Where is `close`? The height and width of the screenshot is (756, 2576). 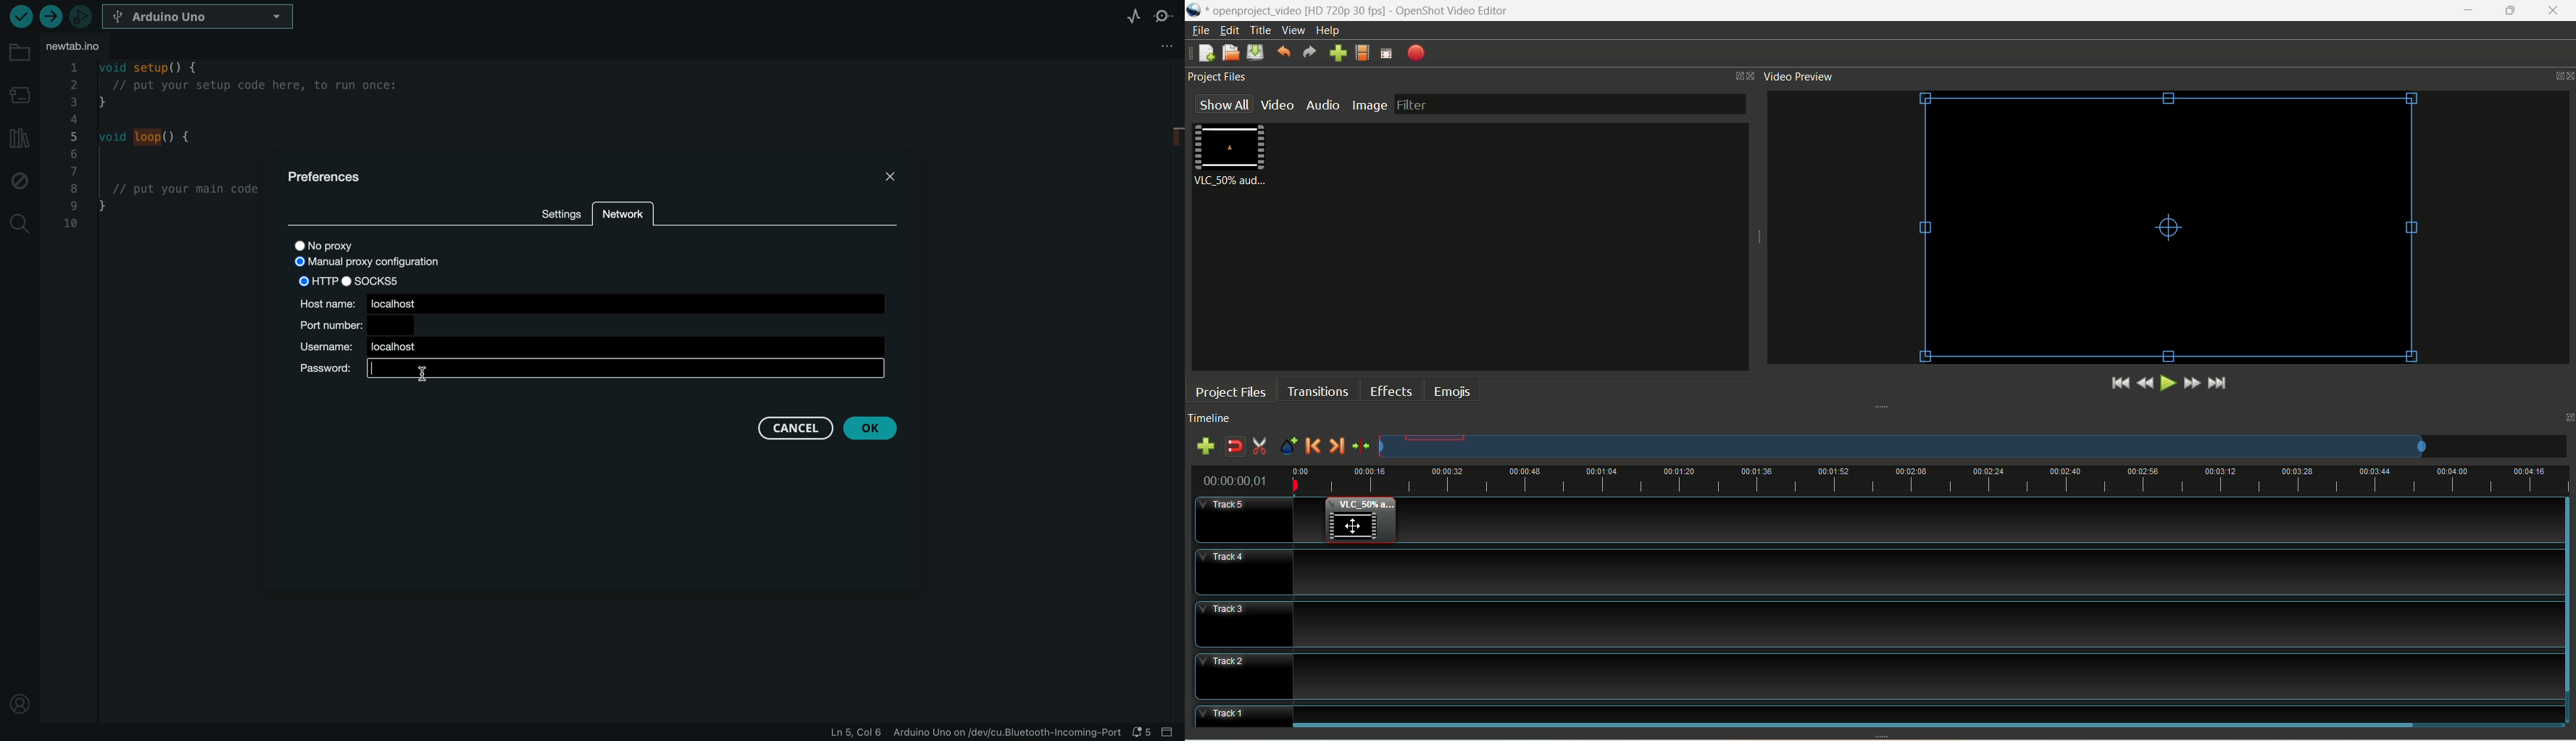
close is located at coordinates (2553, 11).